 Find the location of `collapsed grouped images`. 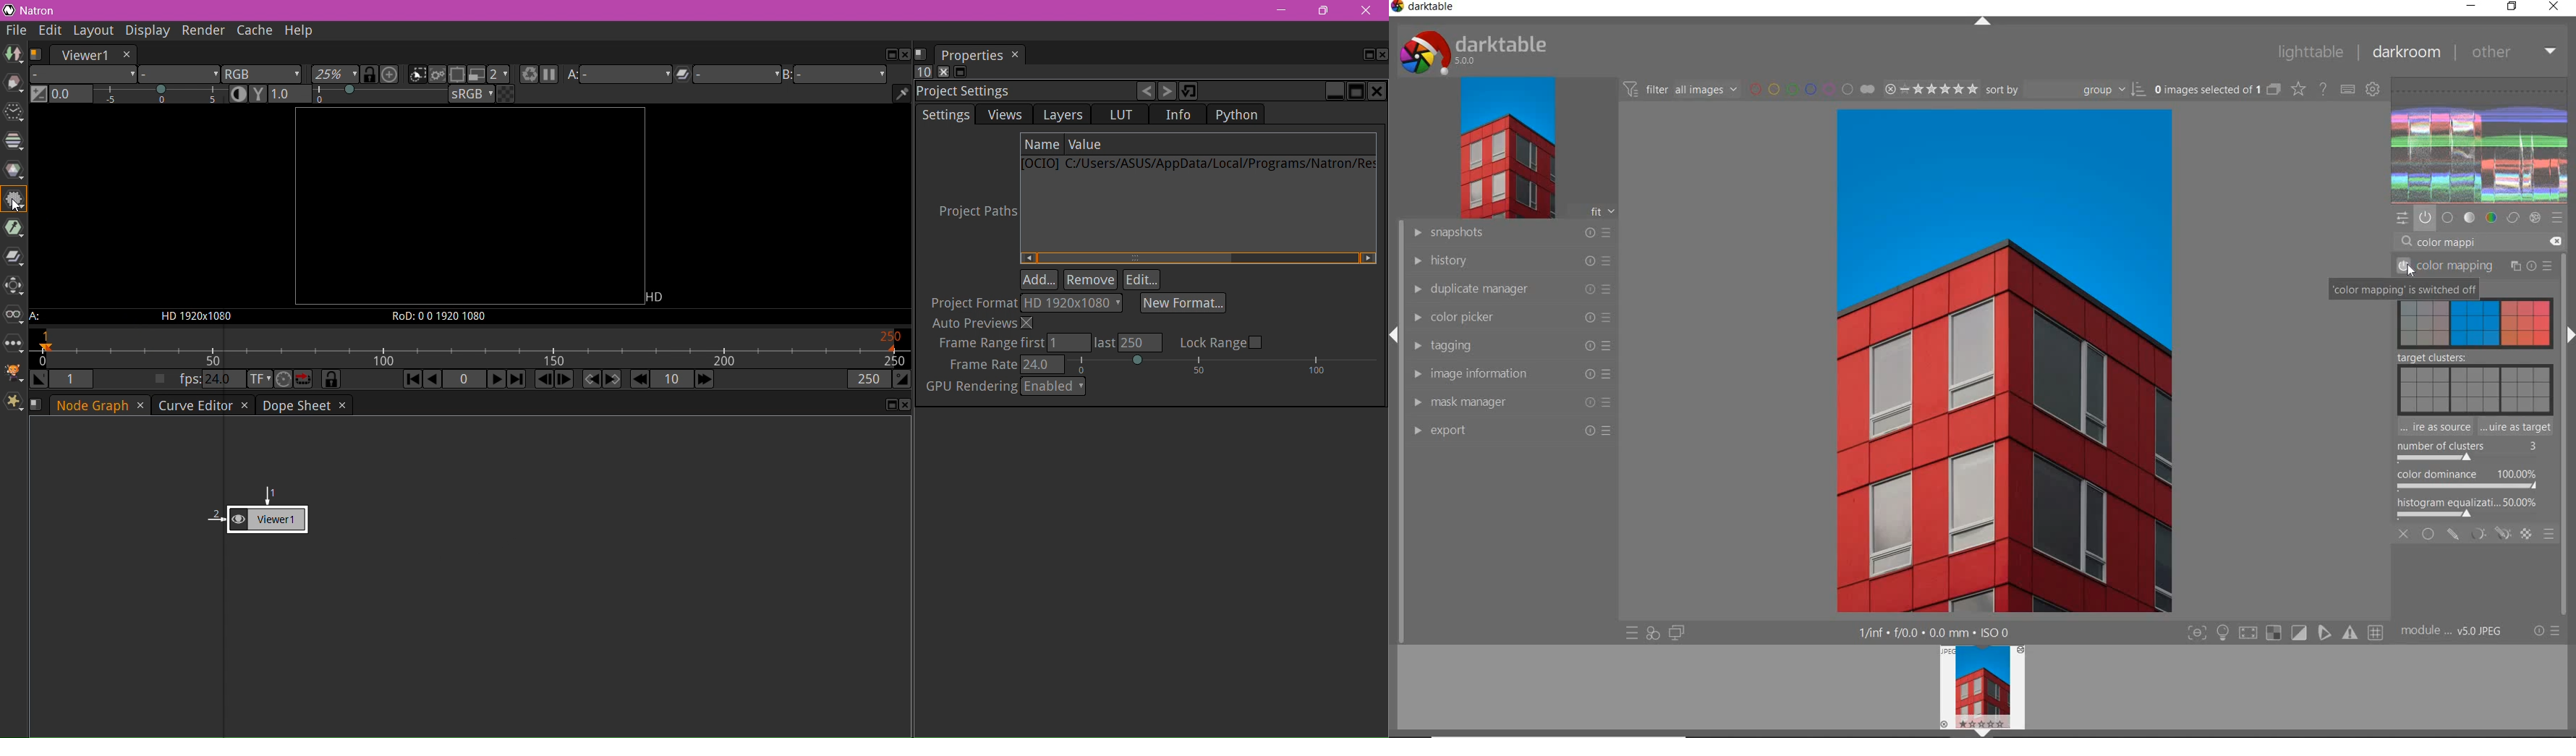

collapsed grouped images is located at coordinates (2274, 88).